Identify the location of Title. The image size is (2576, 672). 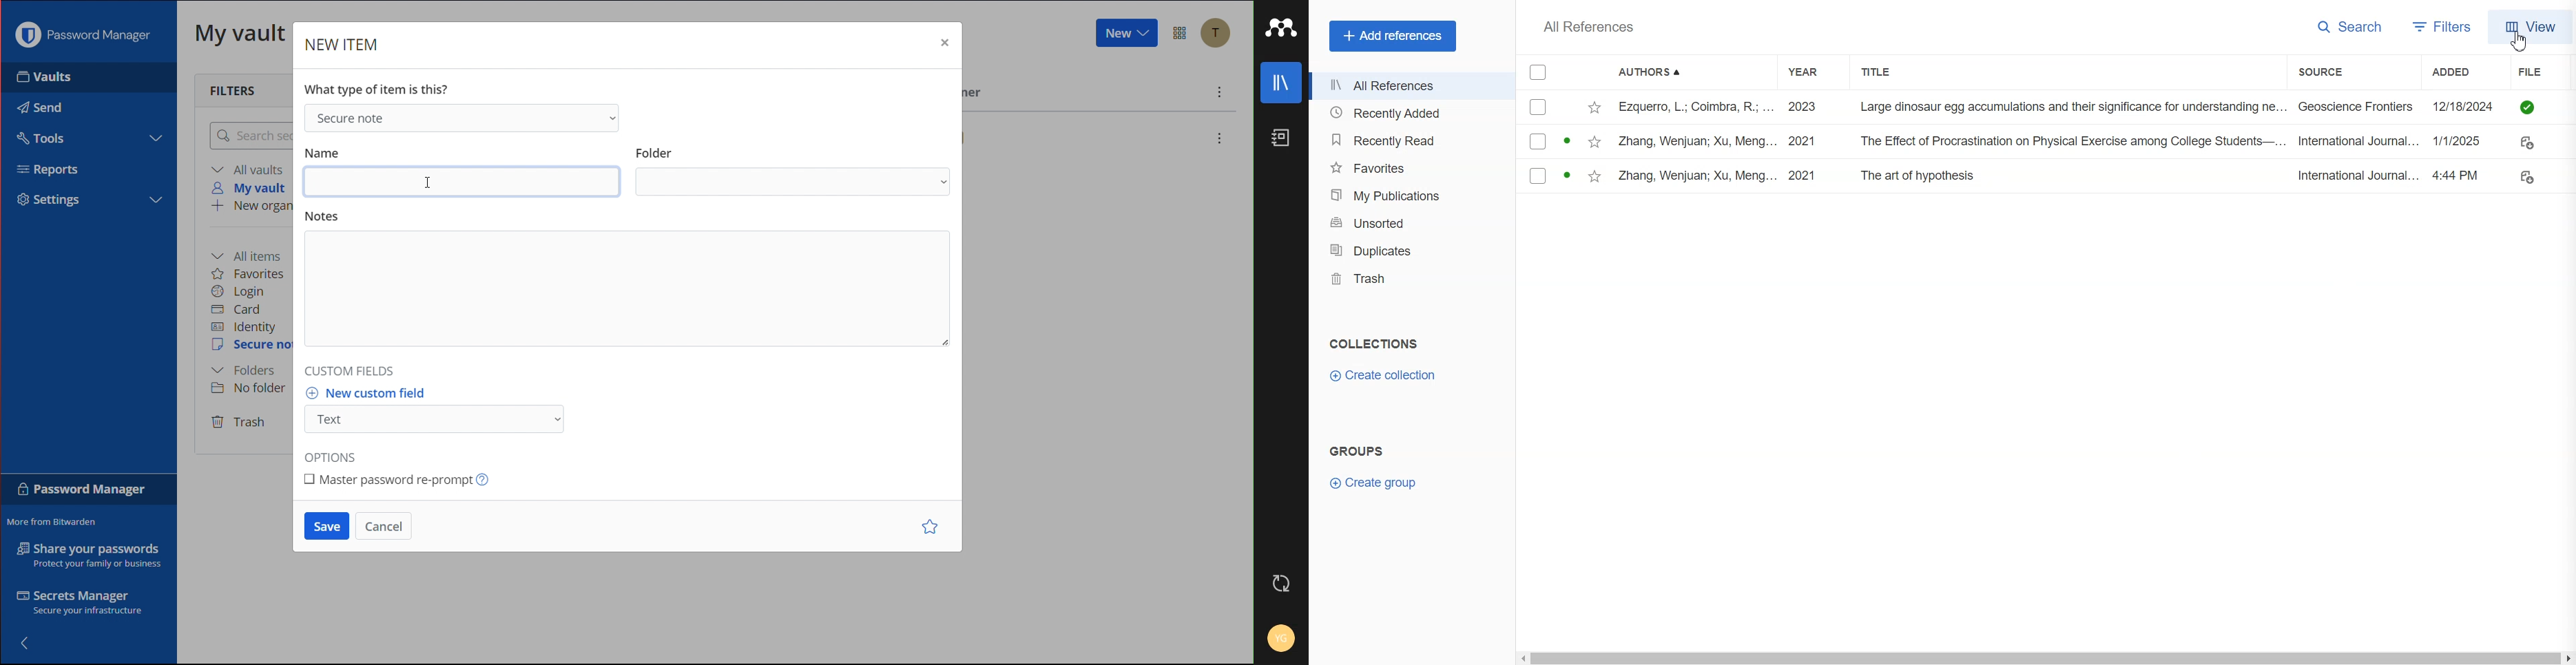
(1888, 72).